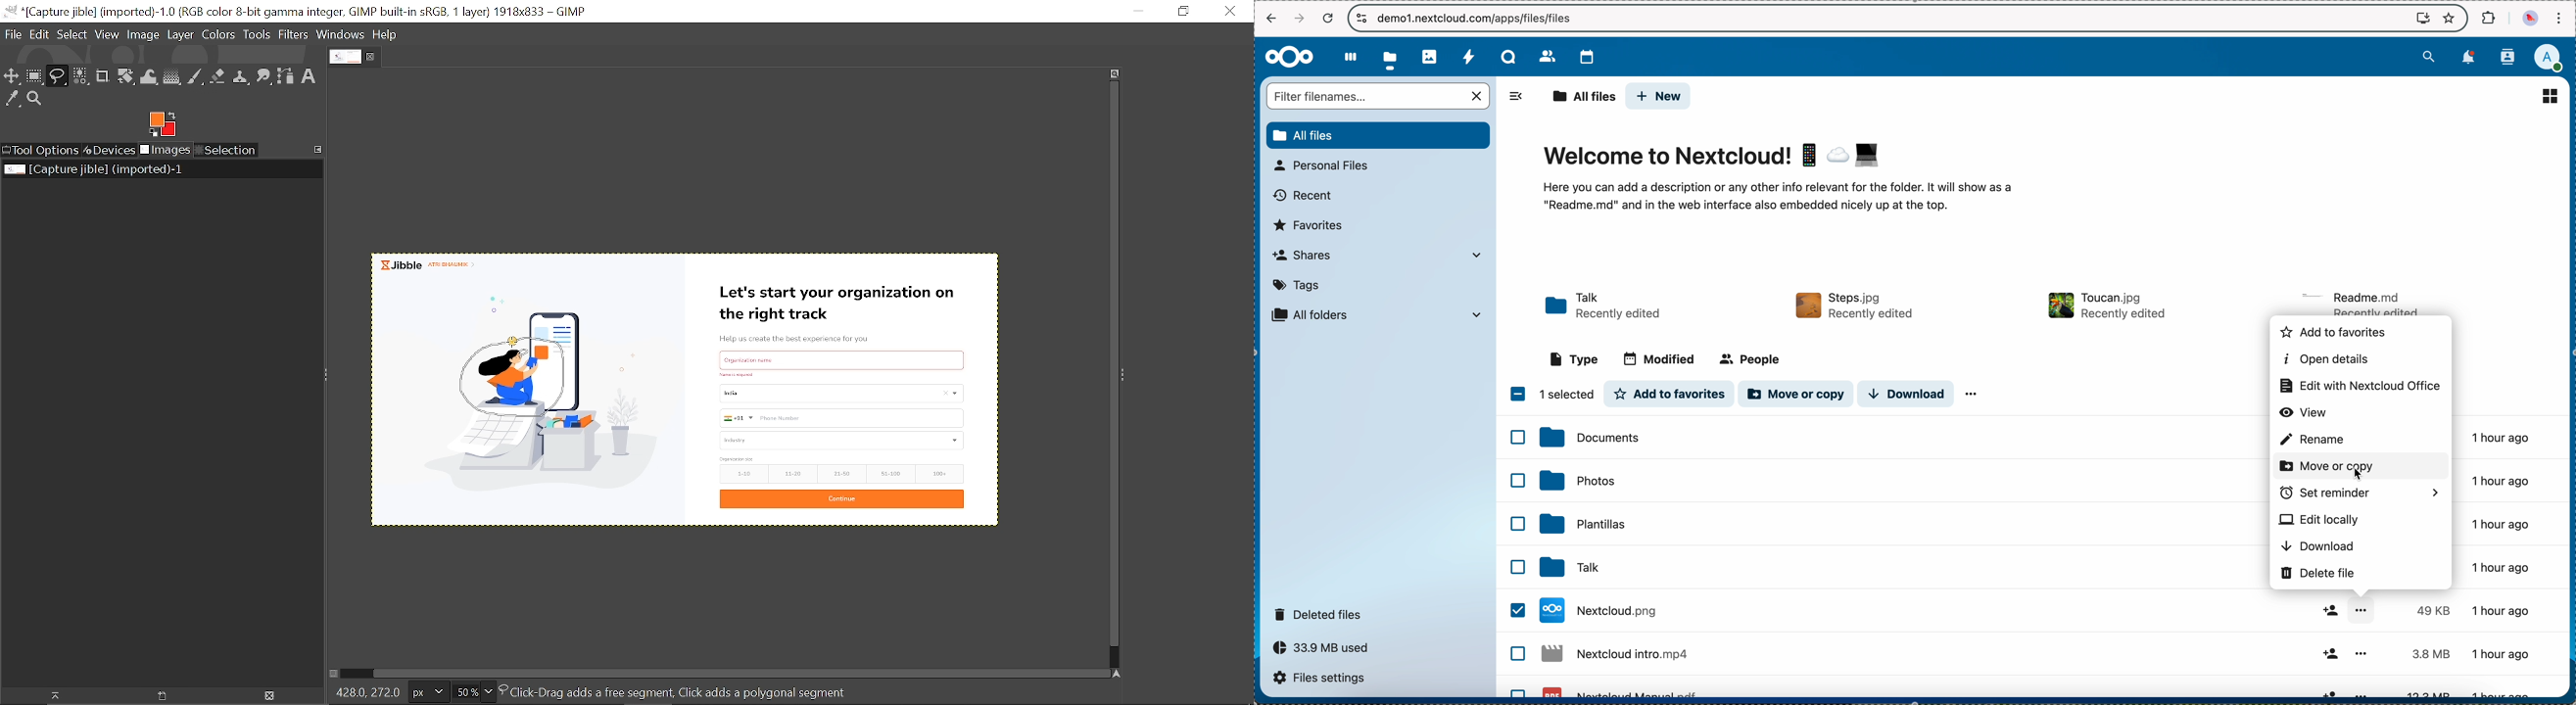 The height and width of the screenshot is (728, 2576). What do you see at coordinates (2040, 656) in the screenshot?
I see `file` at bounding box center [2040, 656].